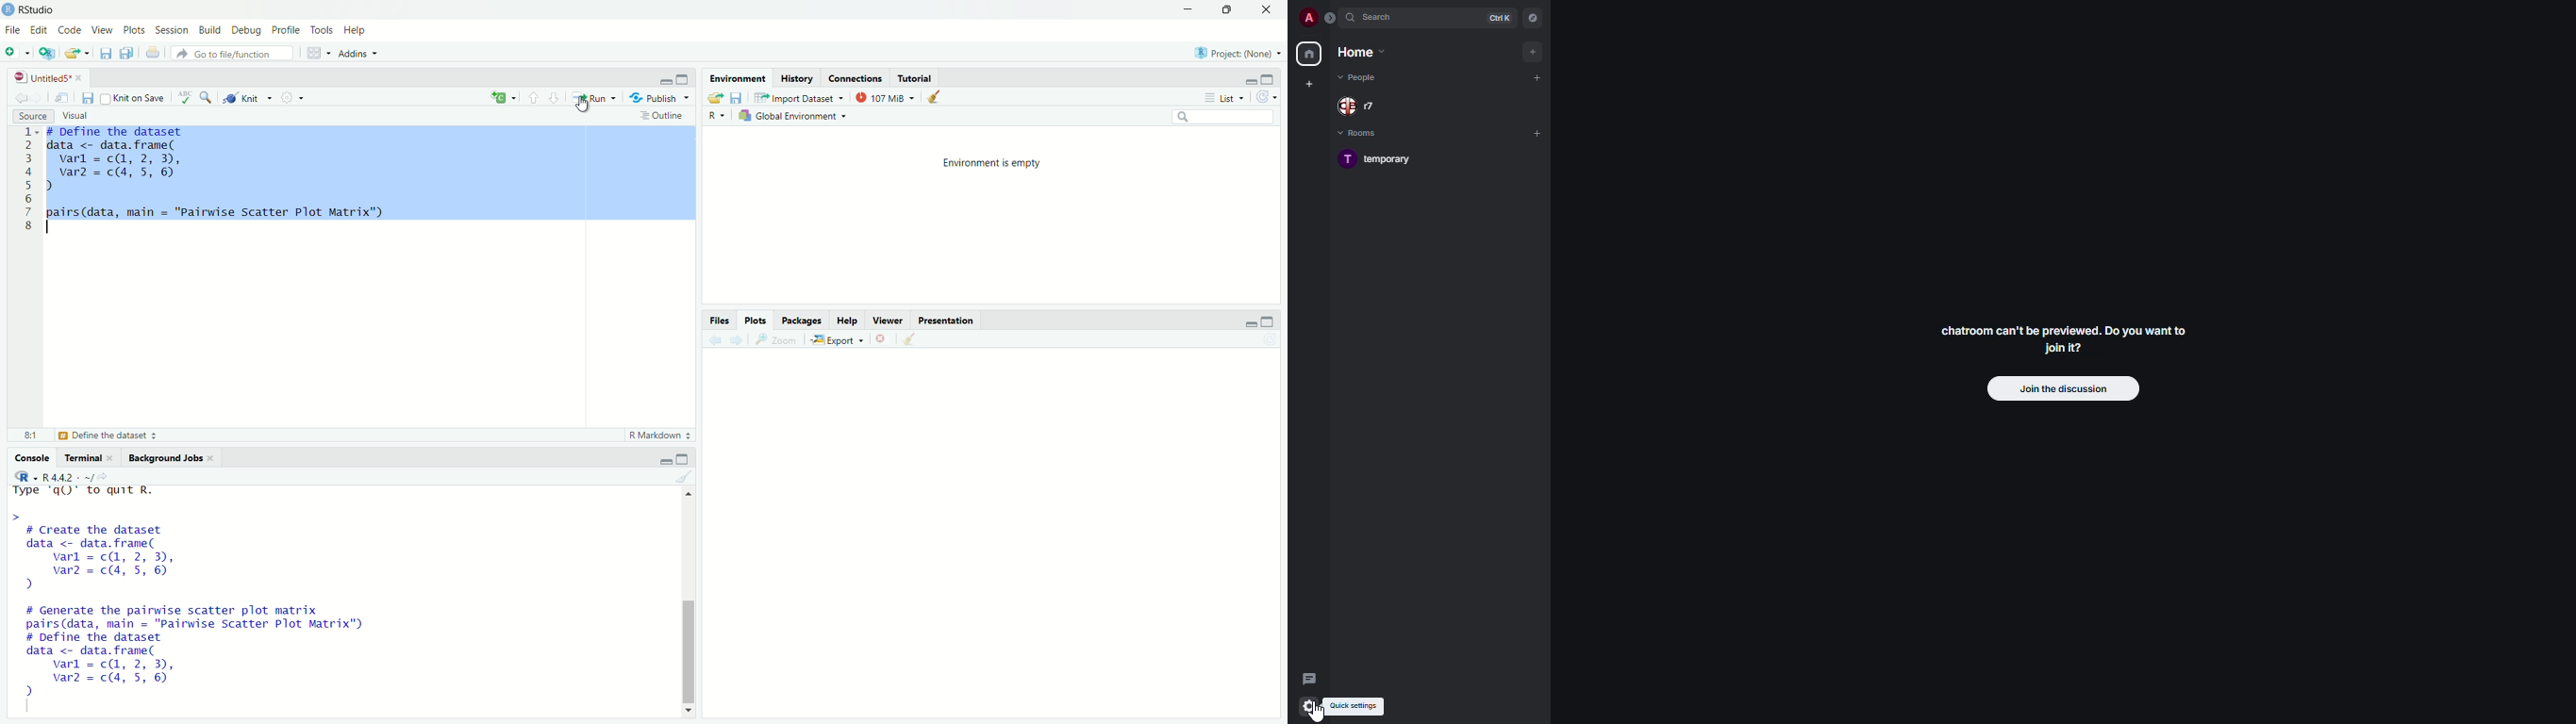 The width and height of the screenshot is (2576, 728). What do you see at coordinates (64, 97) in the screenshot?
I see `Show in new window` at bounding box center [64, 97].